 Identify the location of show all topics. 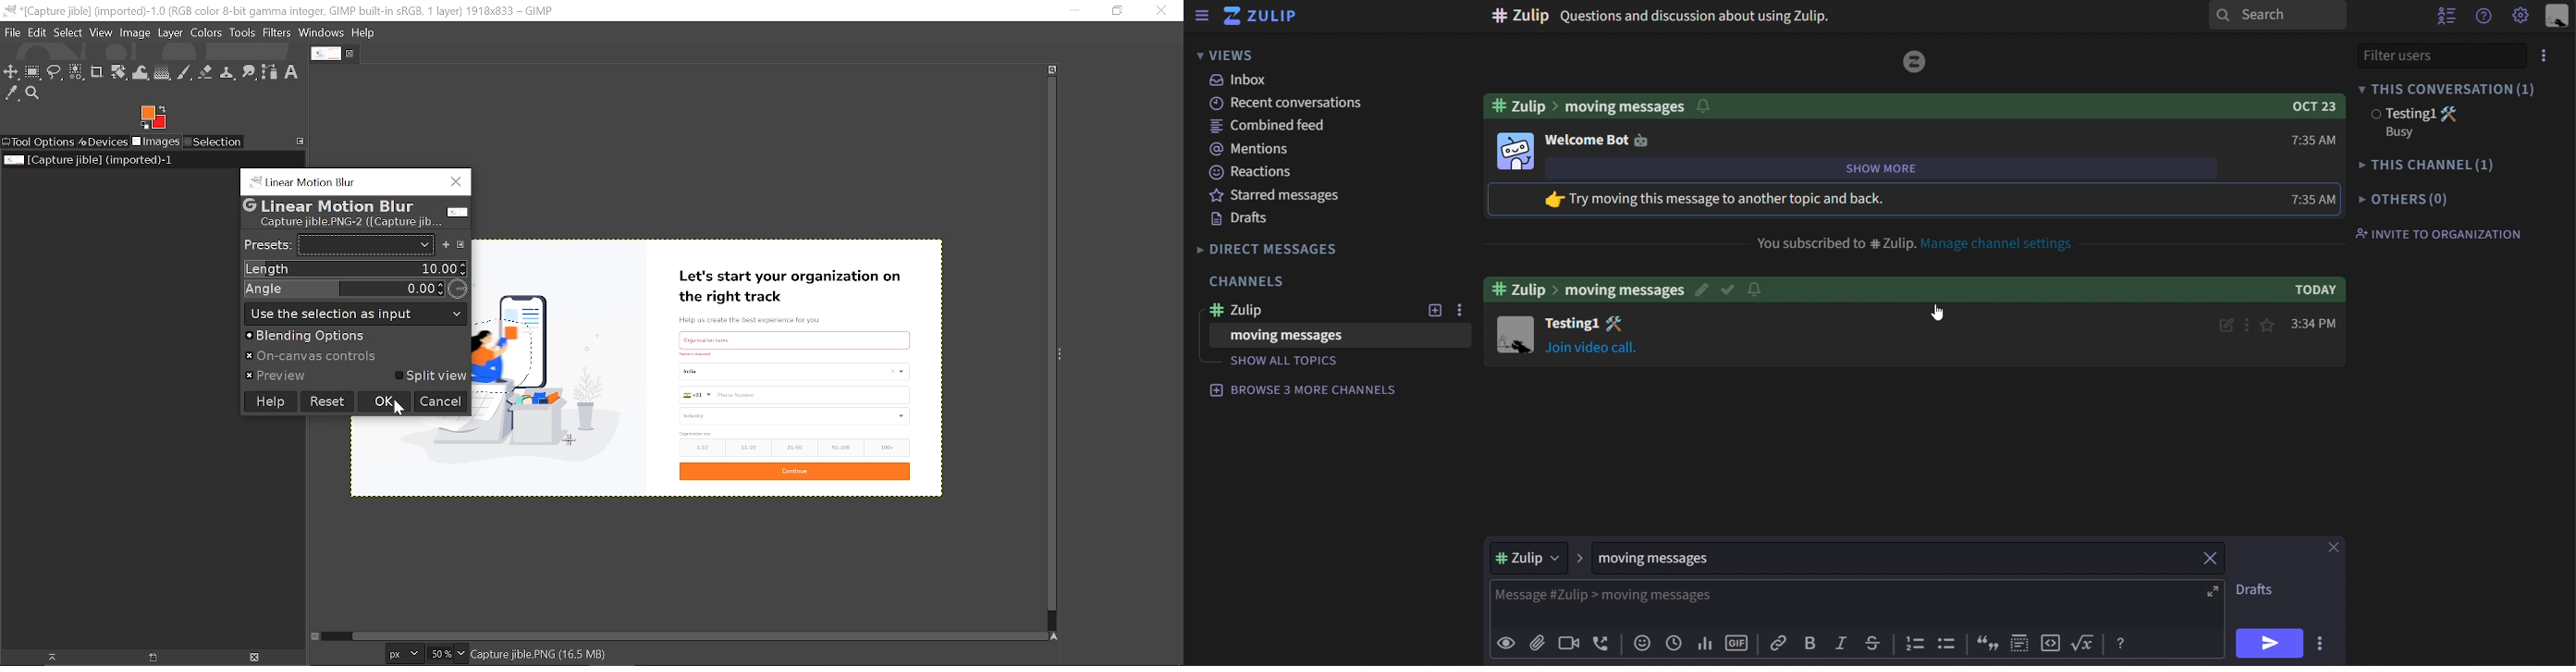
(1293, 362).